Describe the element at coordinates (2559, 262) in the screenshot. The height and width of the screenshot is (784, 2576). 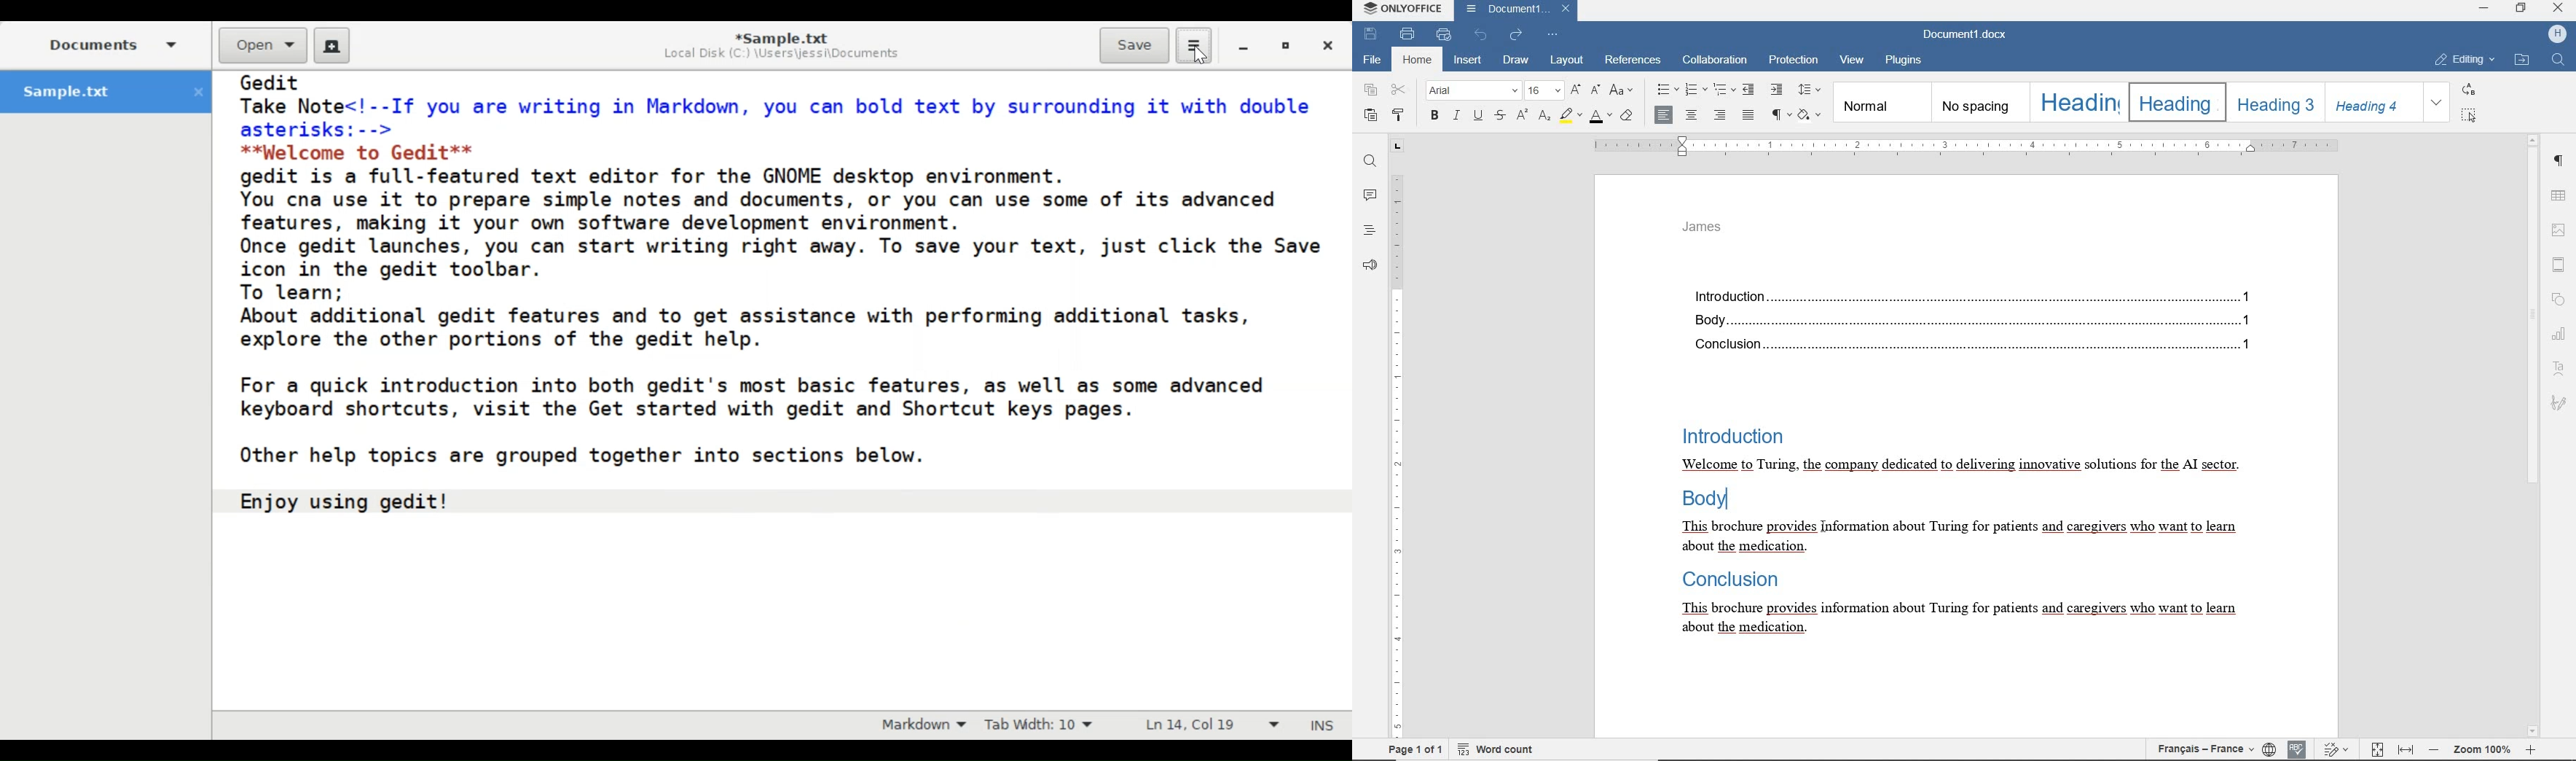
I see `HEADER AND FOOTER` at that location.